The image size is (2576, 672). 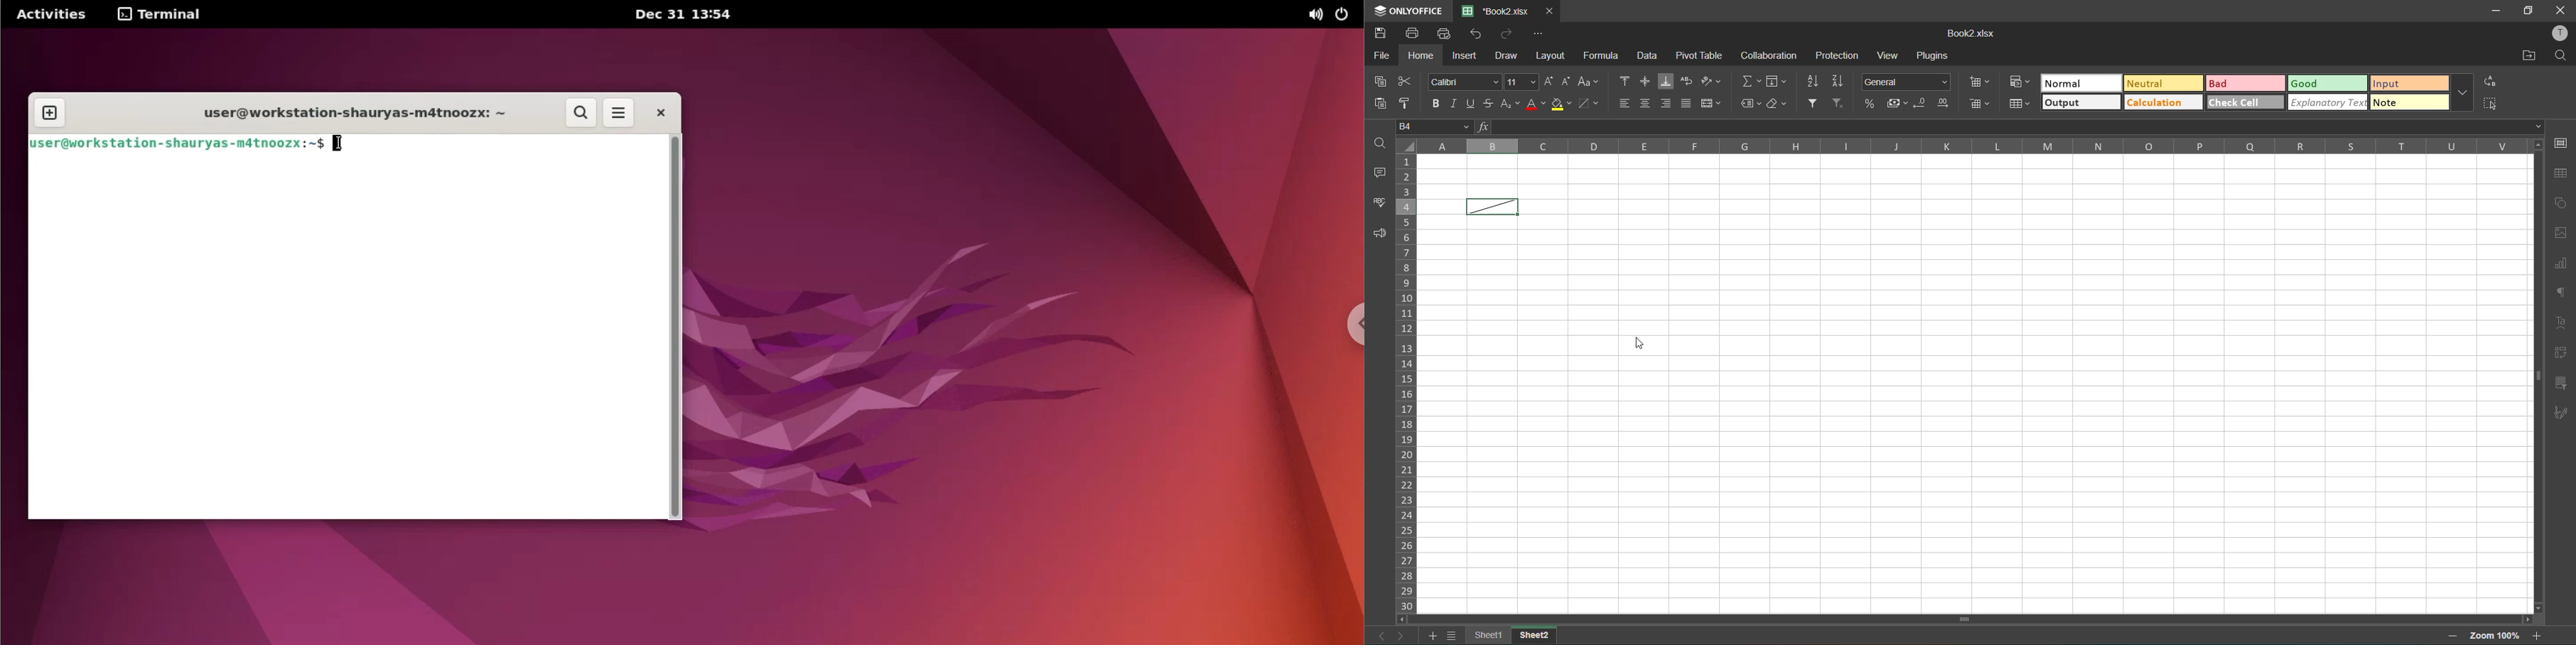 I want to click on signature, so click(x=2561, y=414).